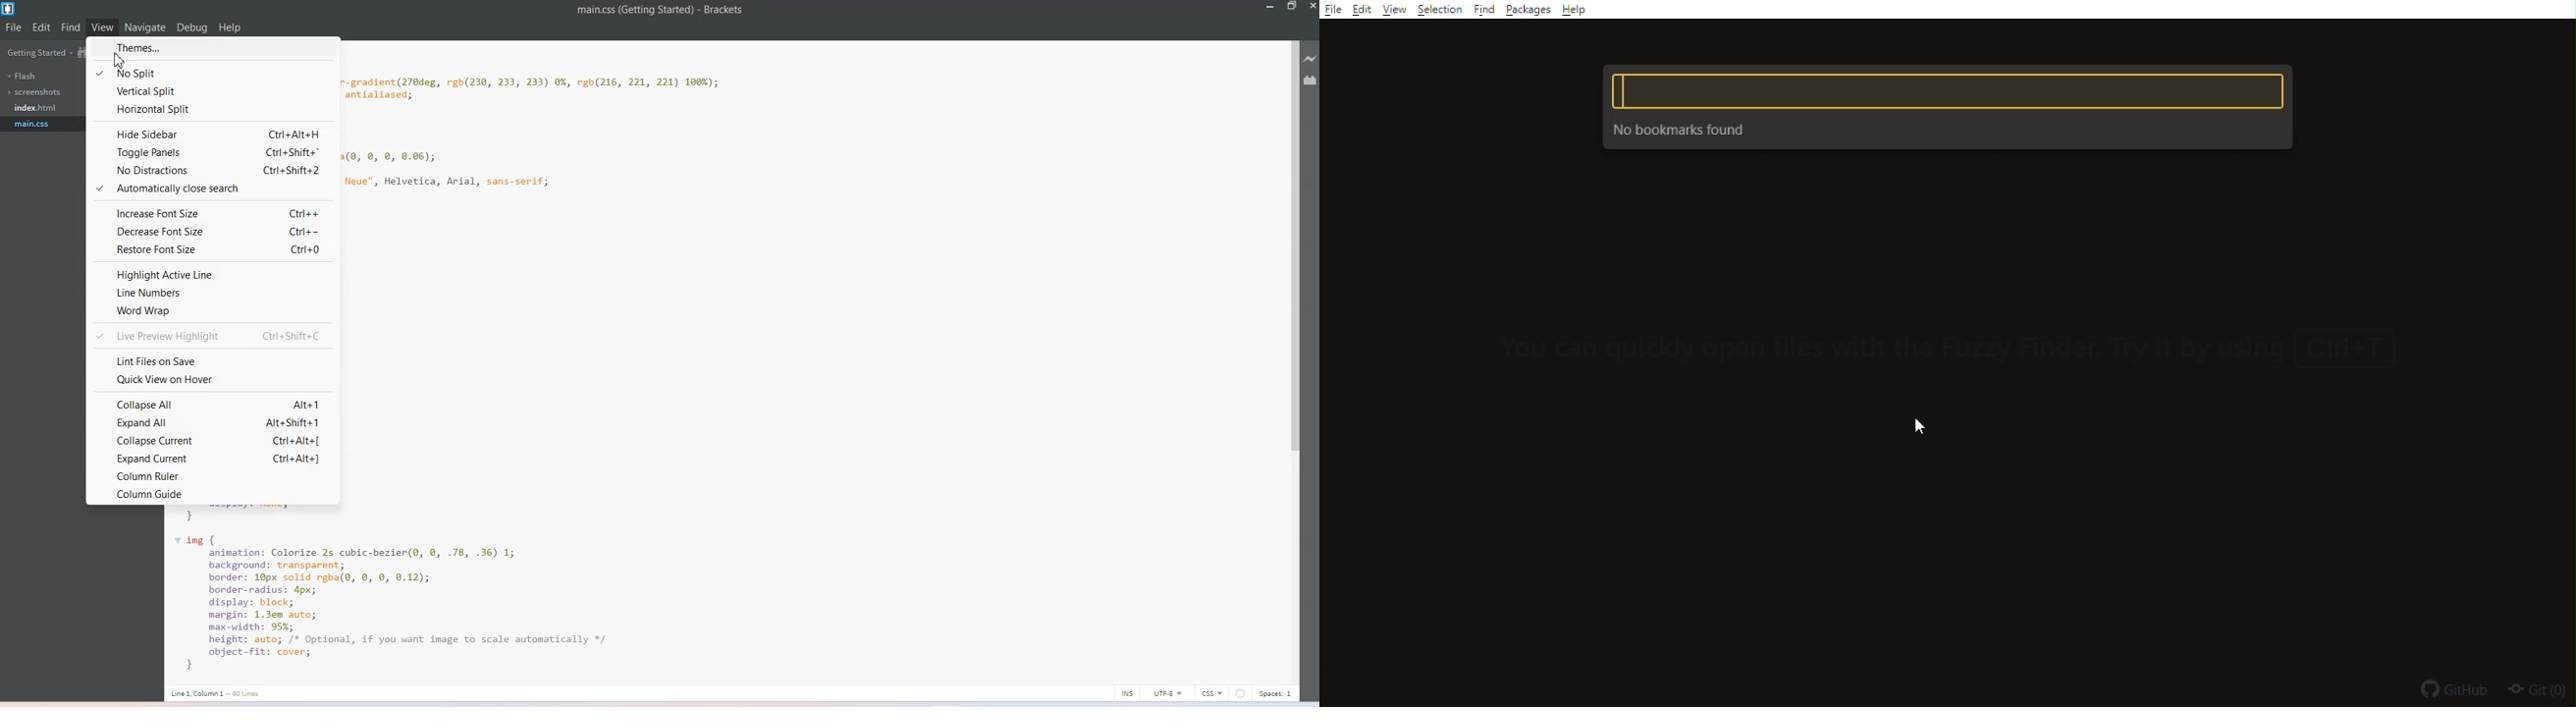 The width and height of the screenshot is (2576, 728). What do you see at coordinates (213, 171) in the screenshot?
I see `No distractions` at bounding box center [213, 171].